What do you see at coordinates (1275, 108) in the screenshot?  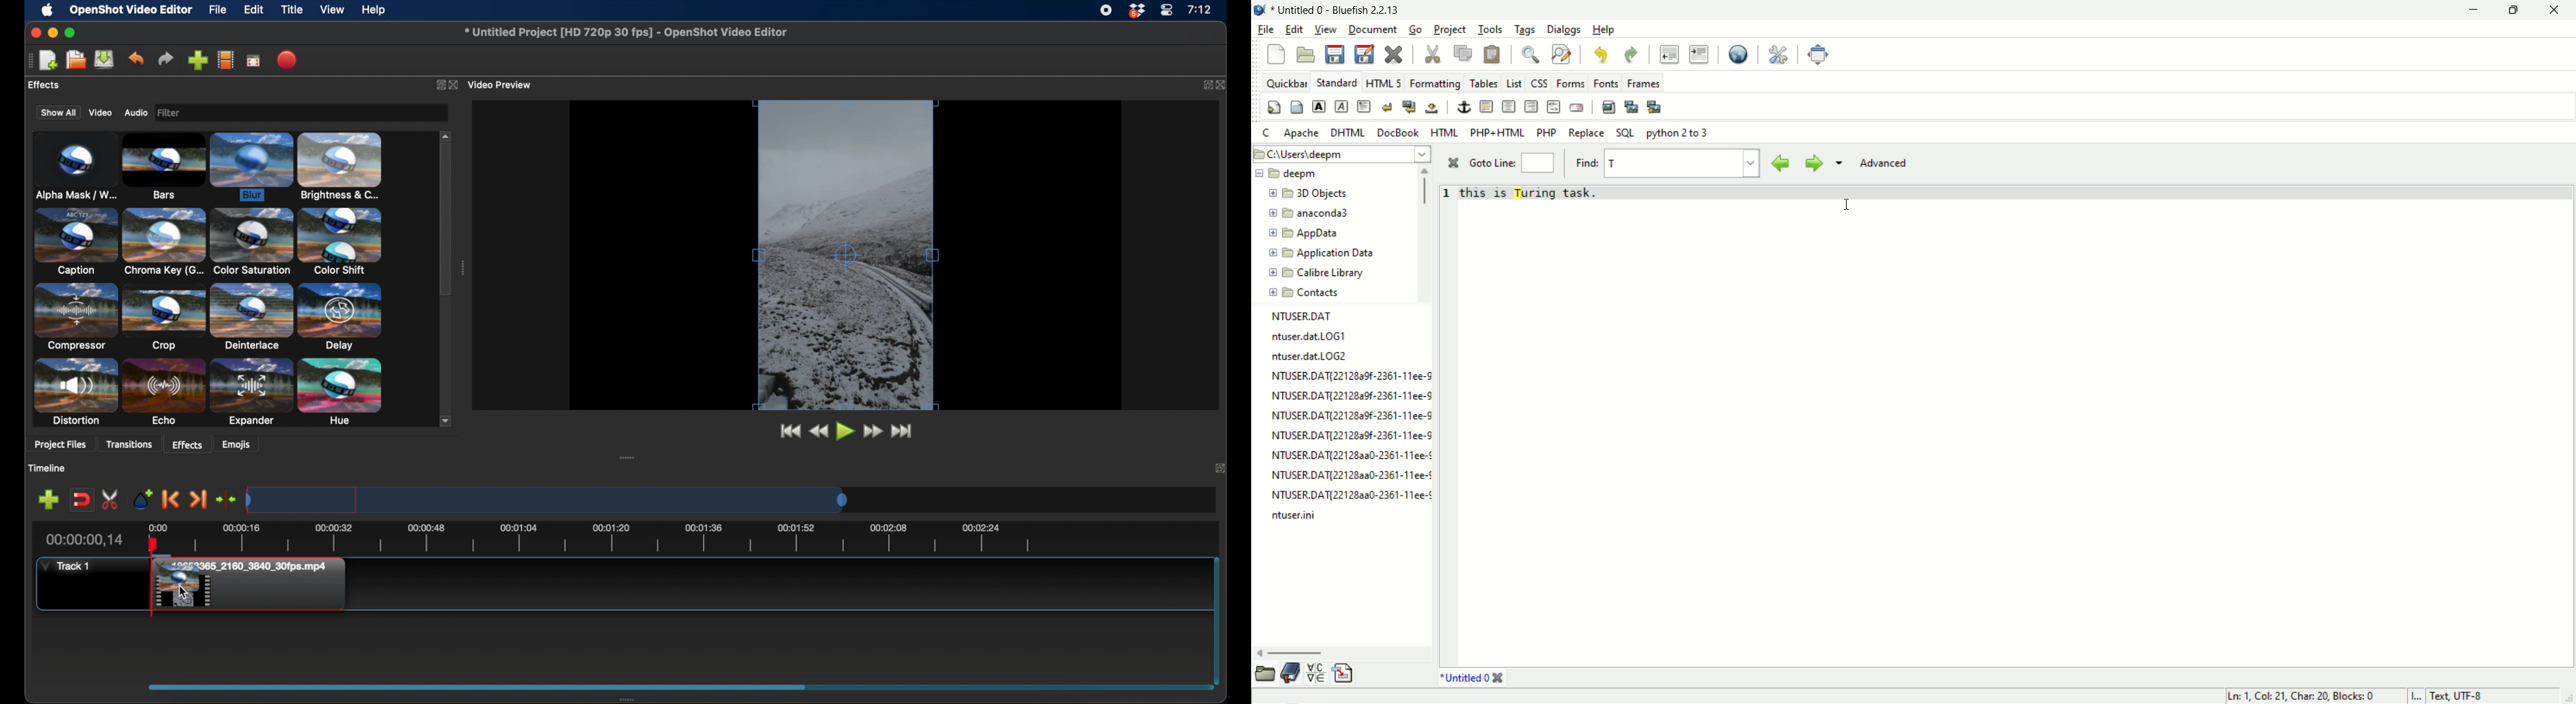 I see `quick settings` at bounding box center [1275, 108].